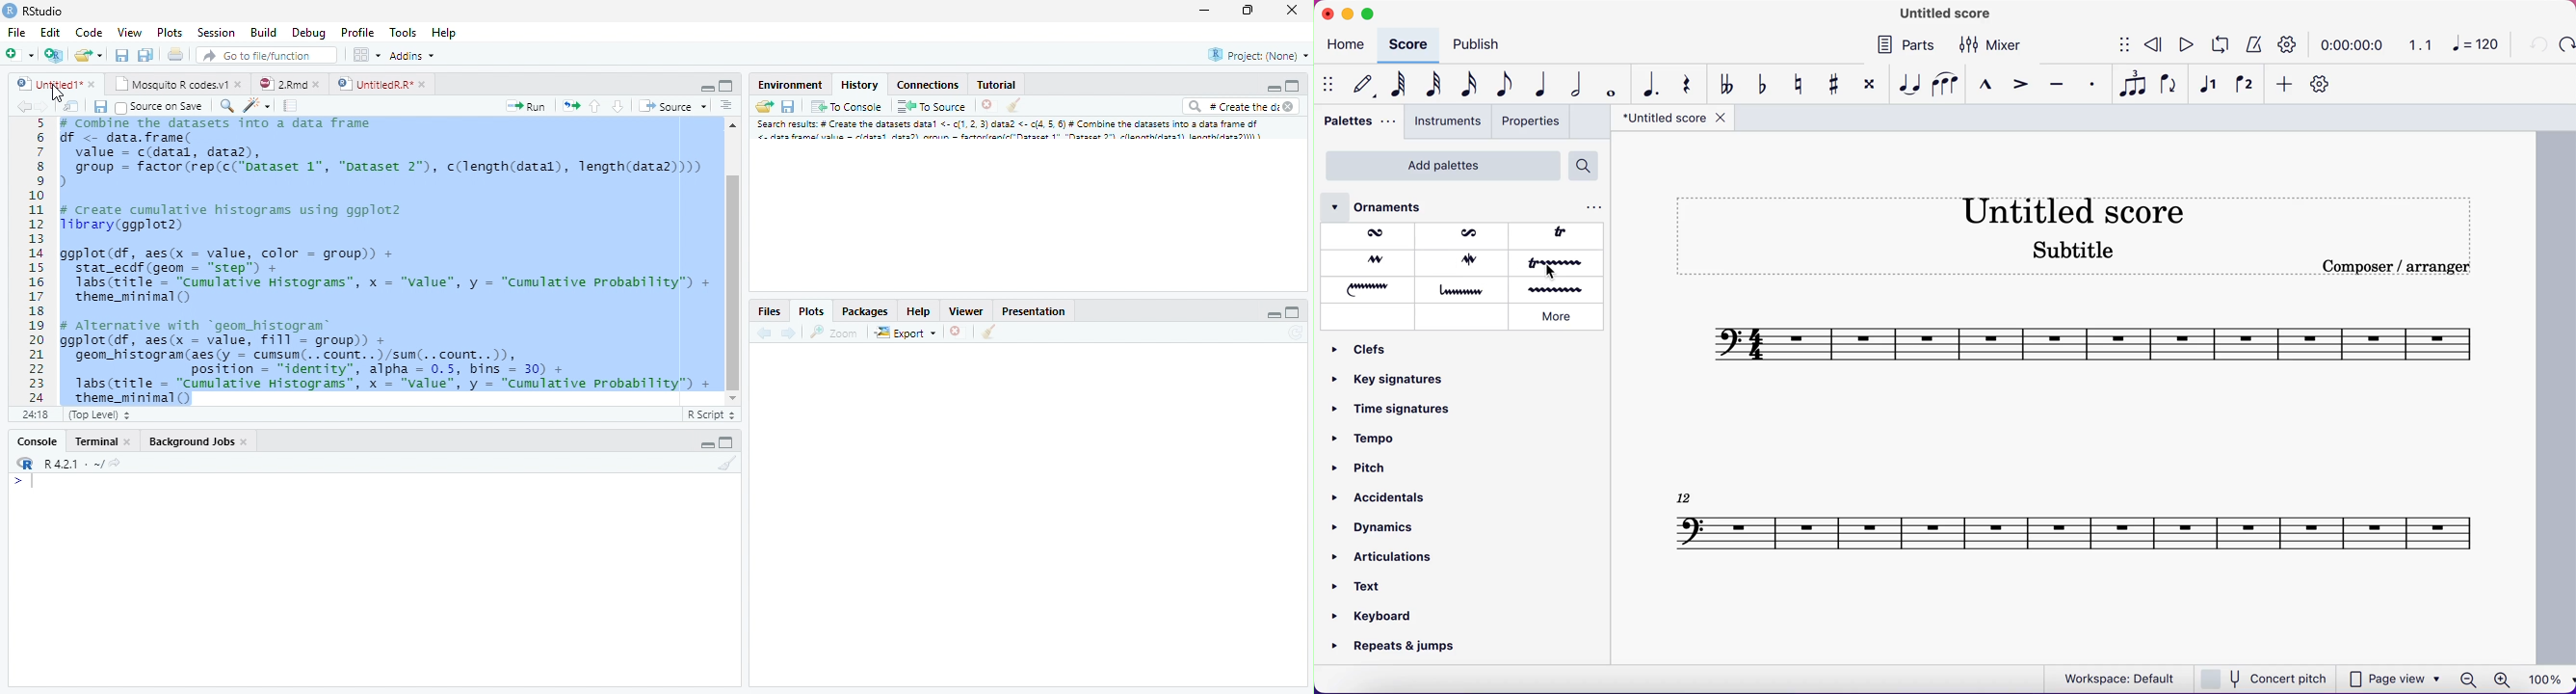 Image resolution: width=2576 pixels, height=700 pixels. What do you see at coordinates (287, 82) in the screenshot?
I see `2.Rmd` at bounding box center [287, 82].